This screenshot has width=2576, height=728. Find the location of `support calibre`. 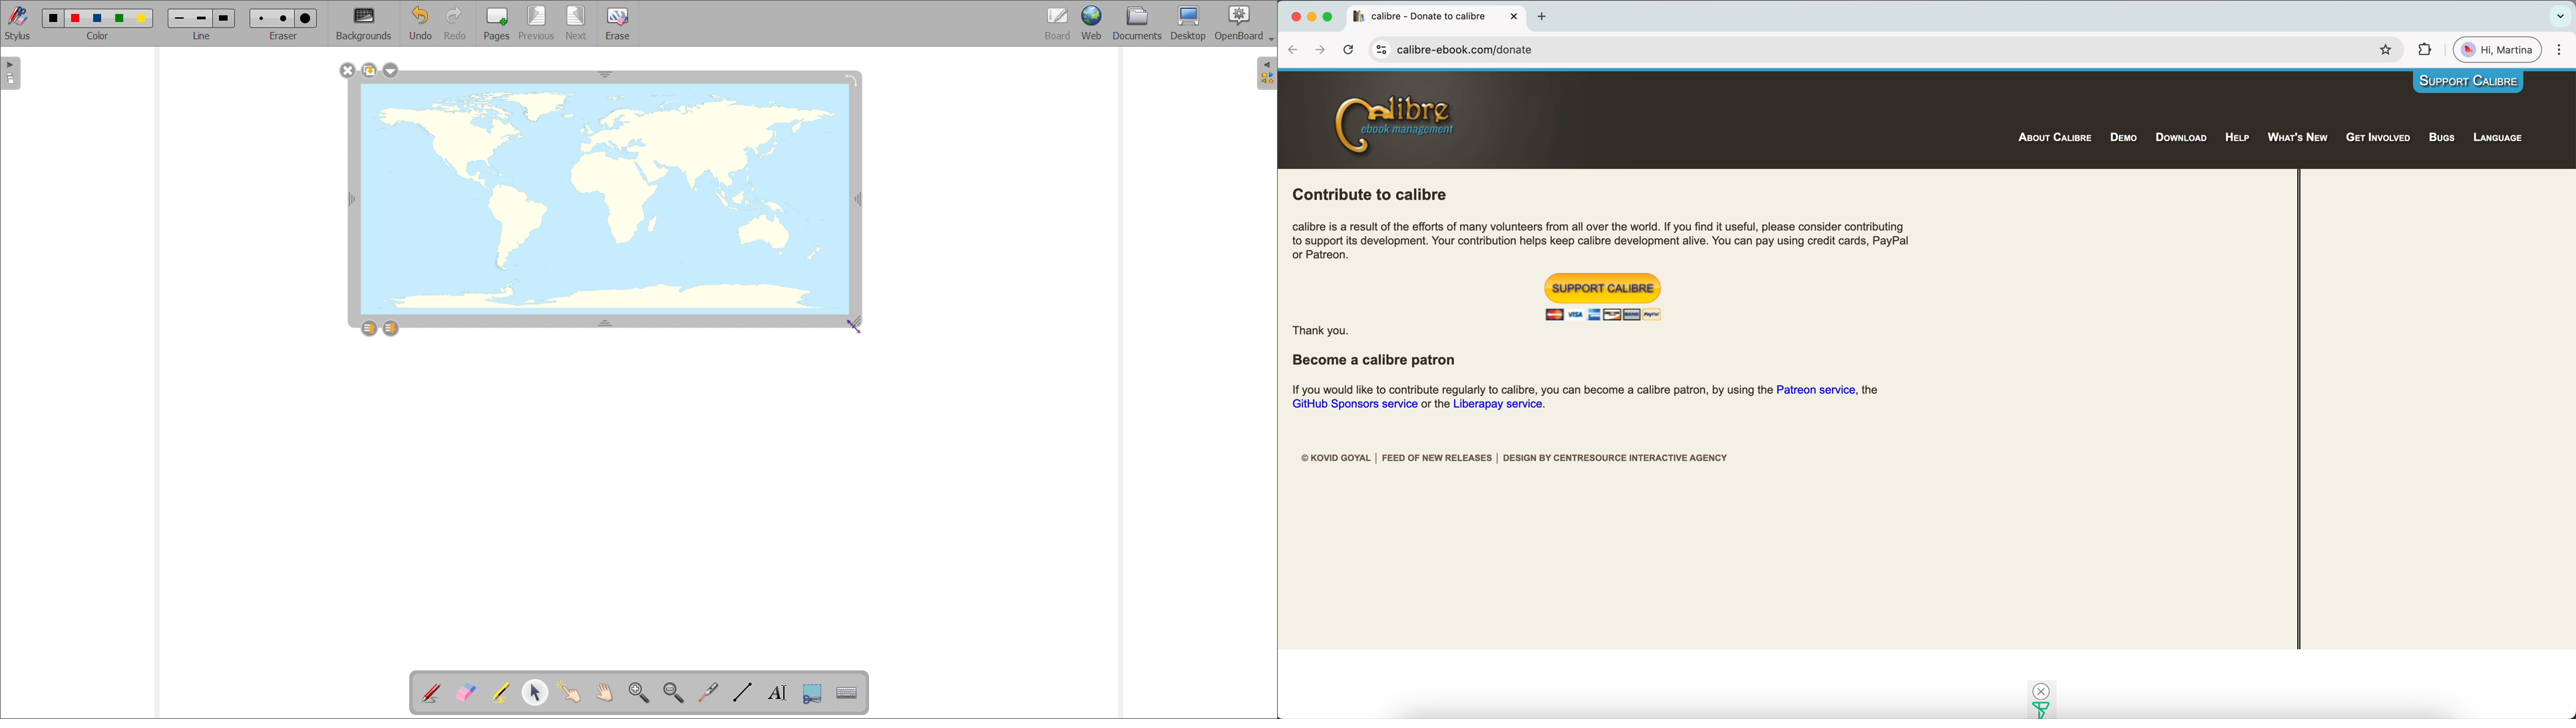

support calibre is located at coordinates (1604, 288).